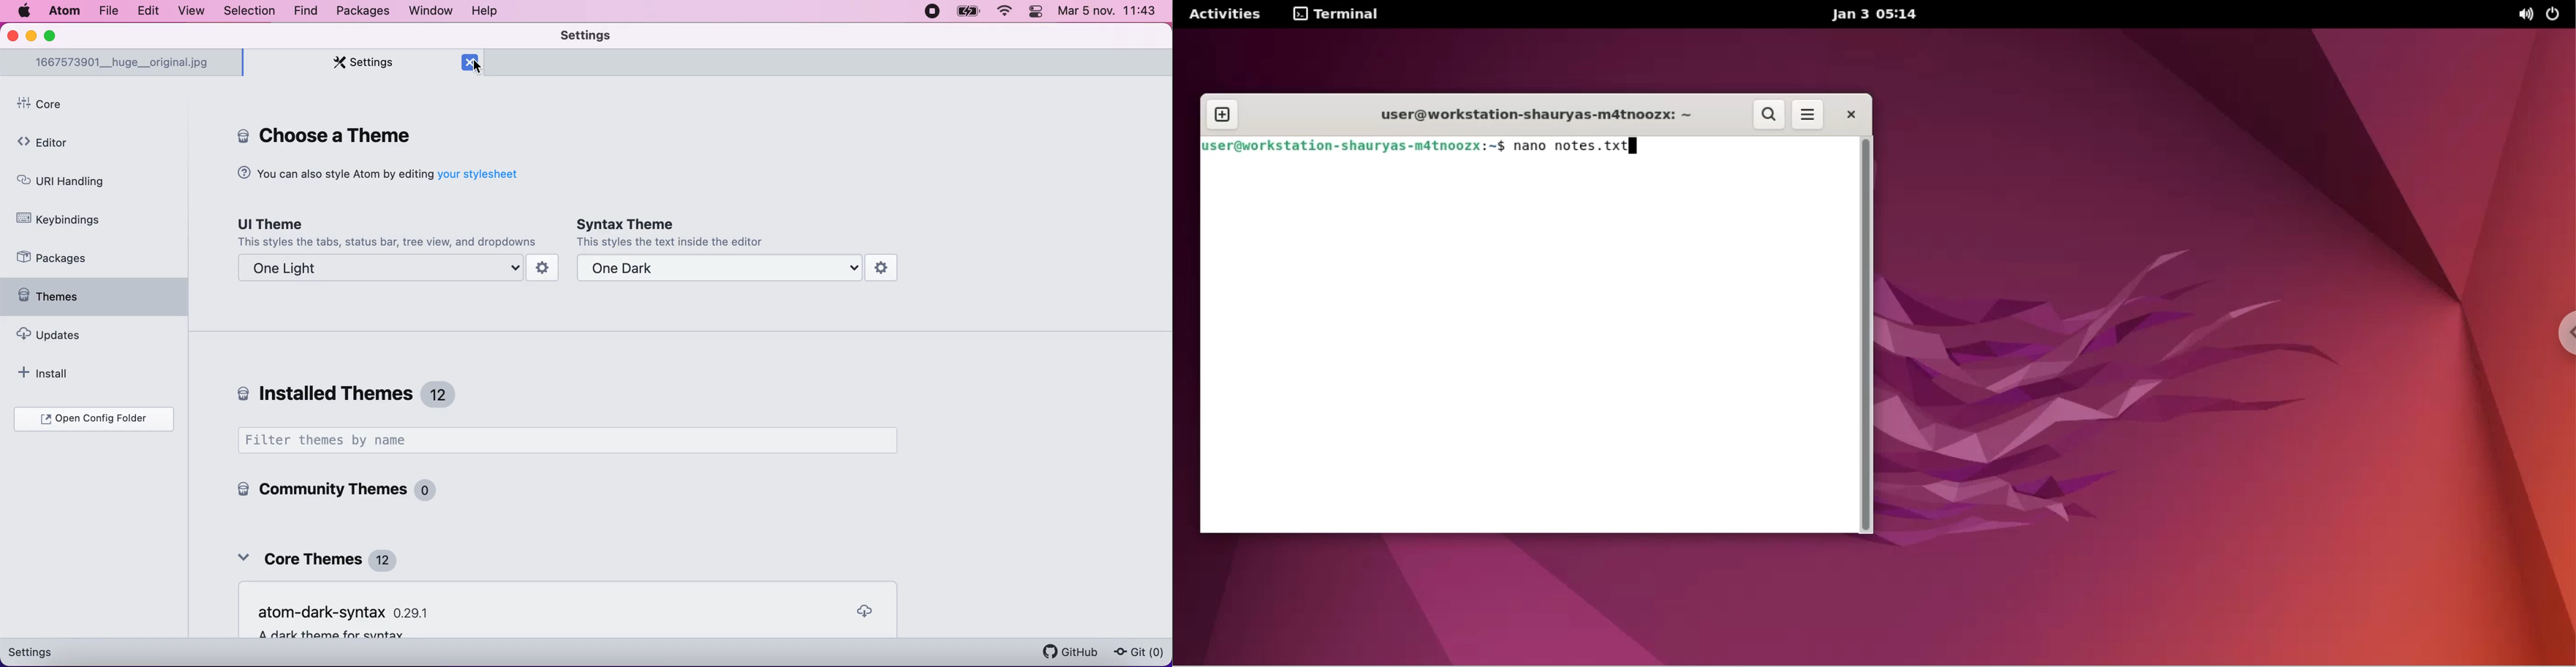  I want to click on editor, so click(71, 144).